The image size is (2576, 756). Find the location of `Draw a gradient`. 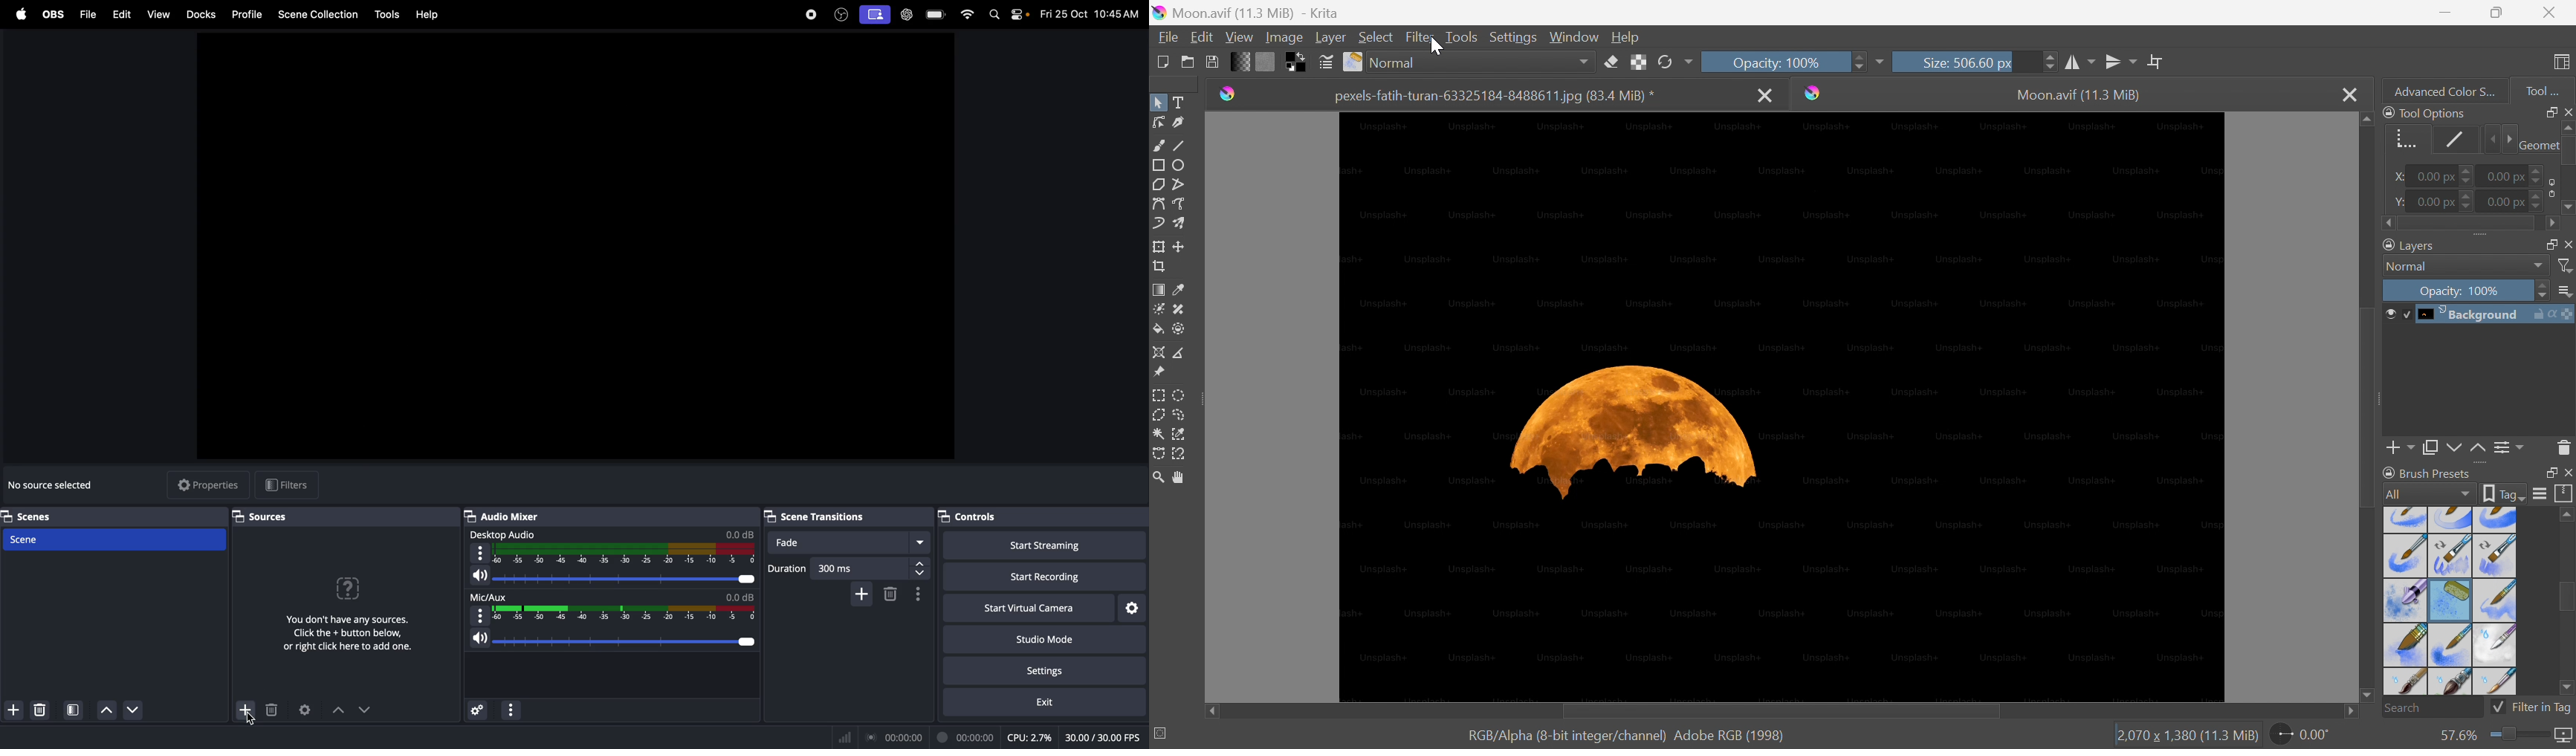

Draw a gradient is located at coordinates (1158, 288).